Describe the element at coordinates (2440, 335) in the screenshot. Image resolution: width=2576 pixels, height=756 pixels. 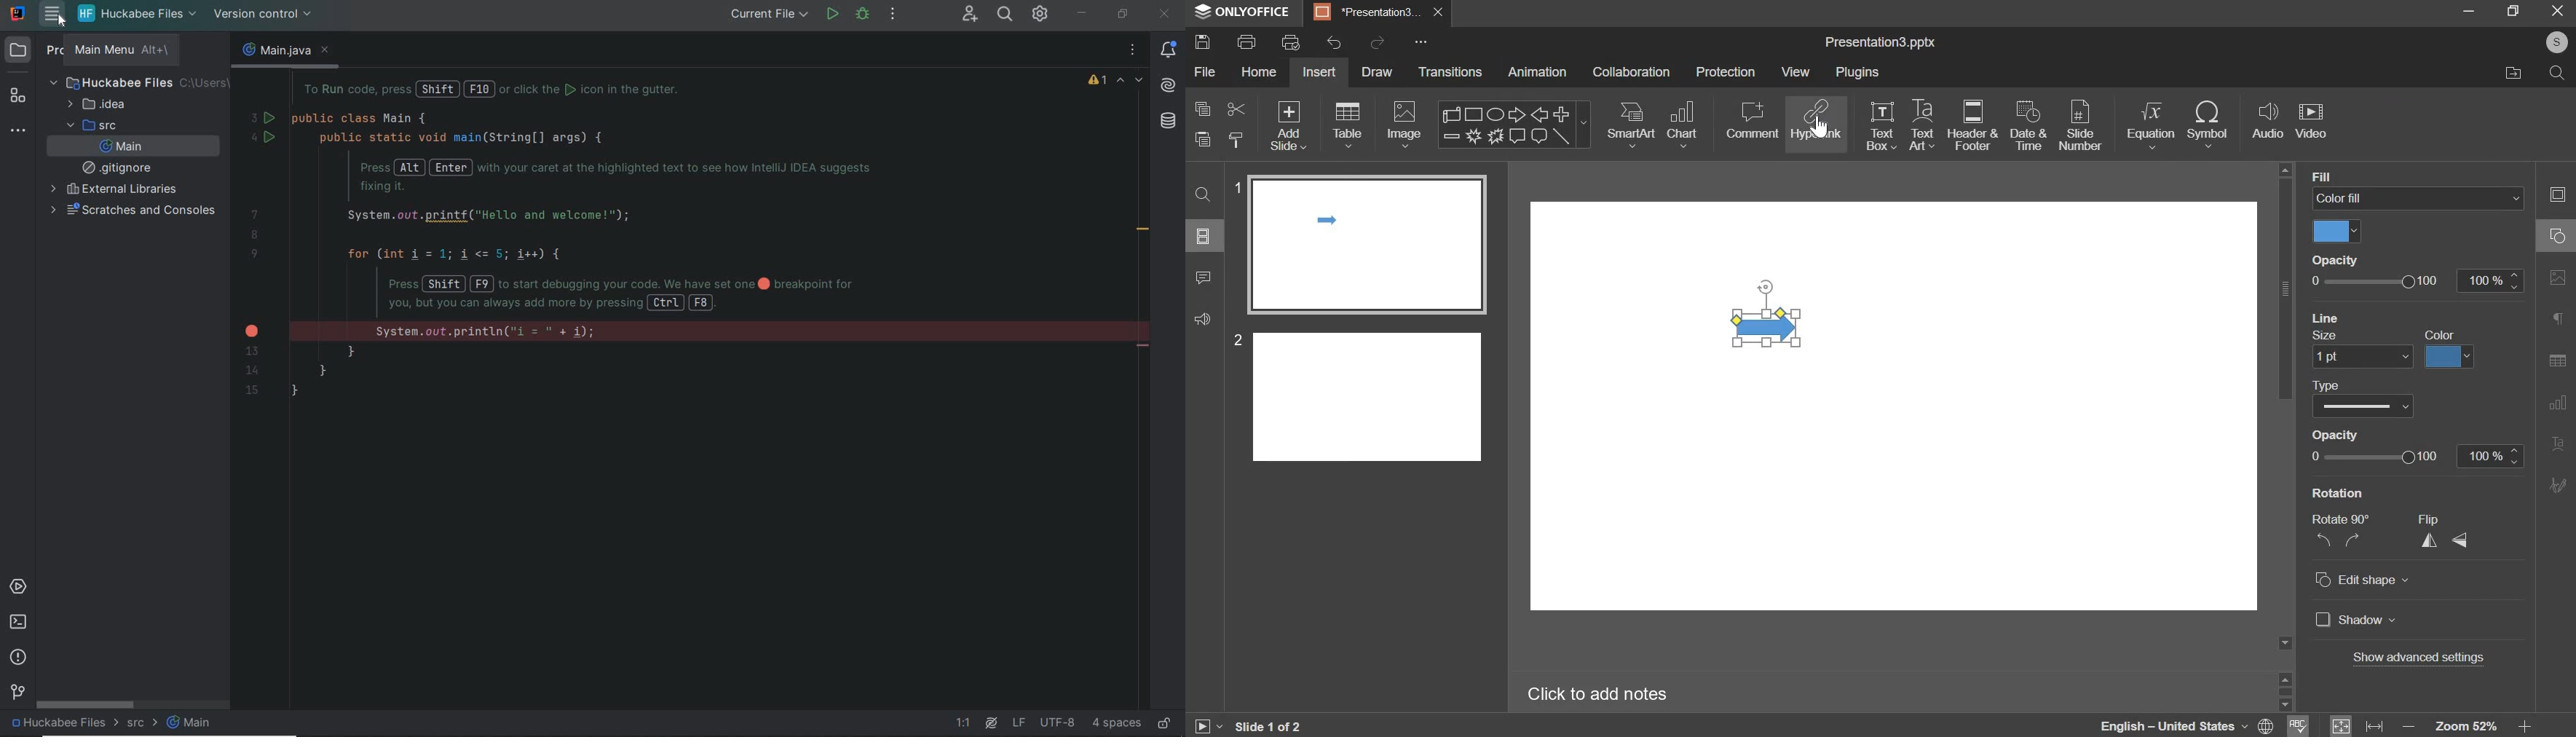
I see `color` at that location.